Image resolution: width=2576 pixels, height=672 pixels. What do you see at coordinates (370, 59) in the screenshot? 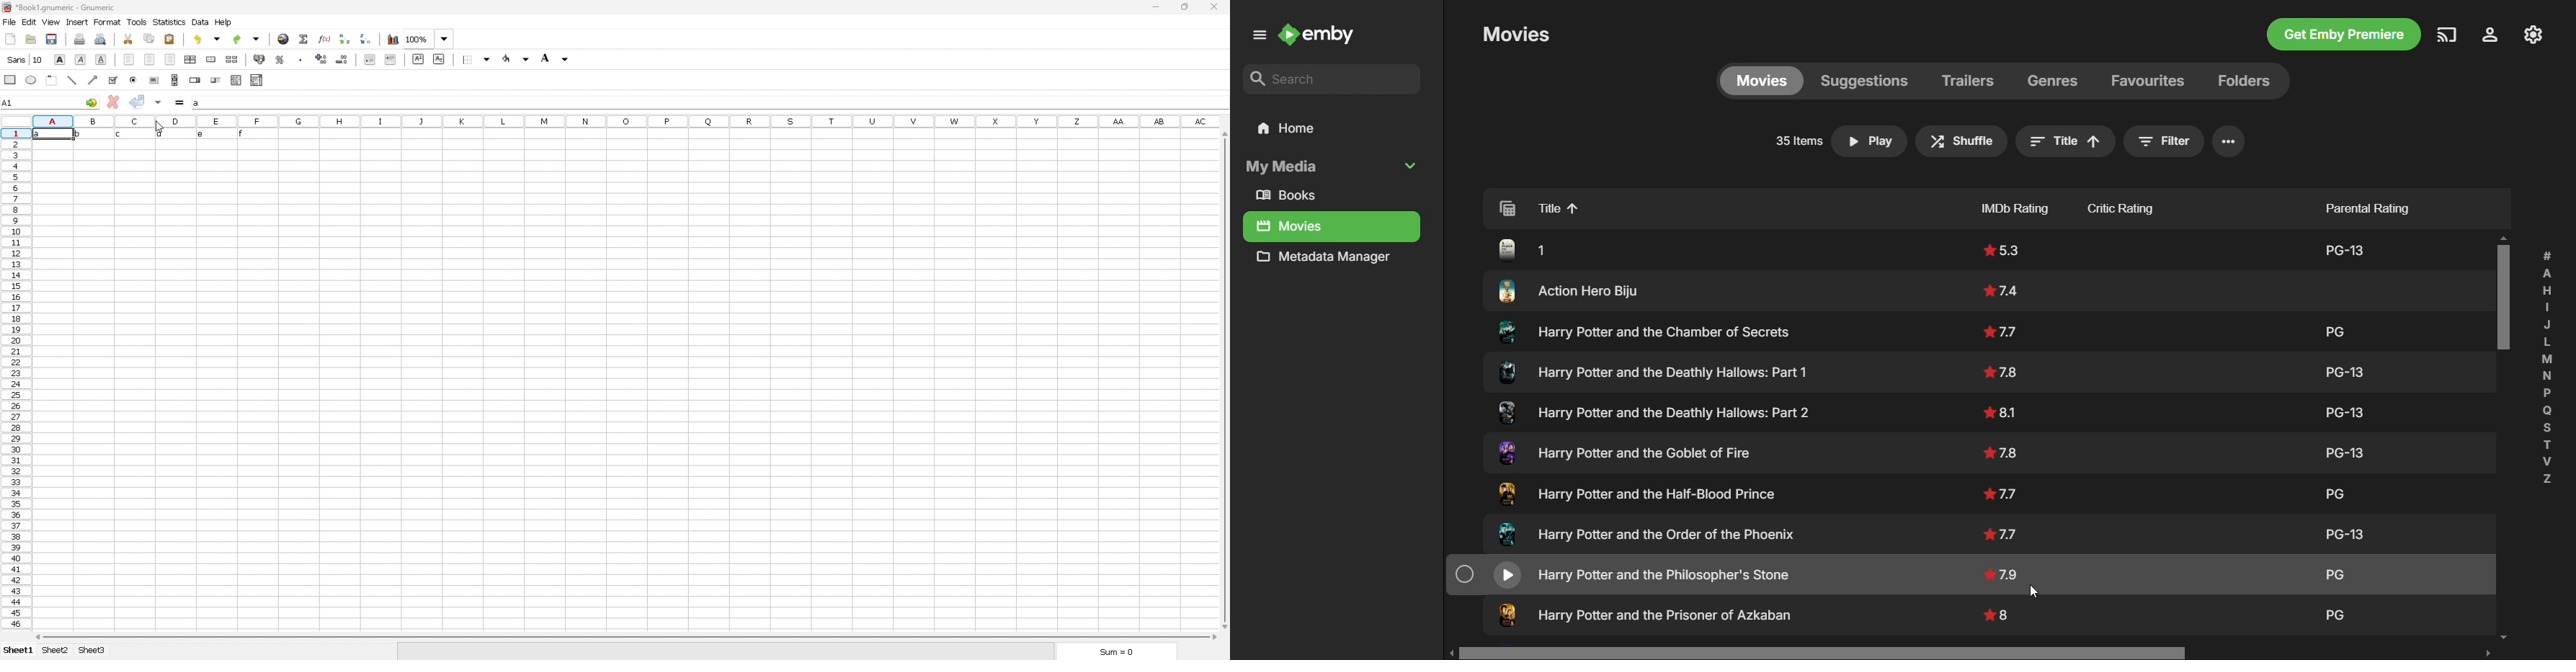
I see `decrease indent` at bounding box center [370, 59].